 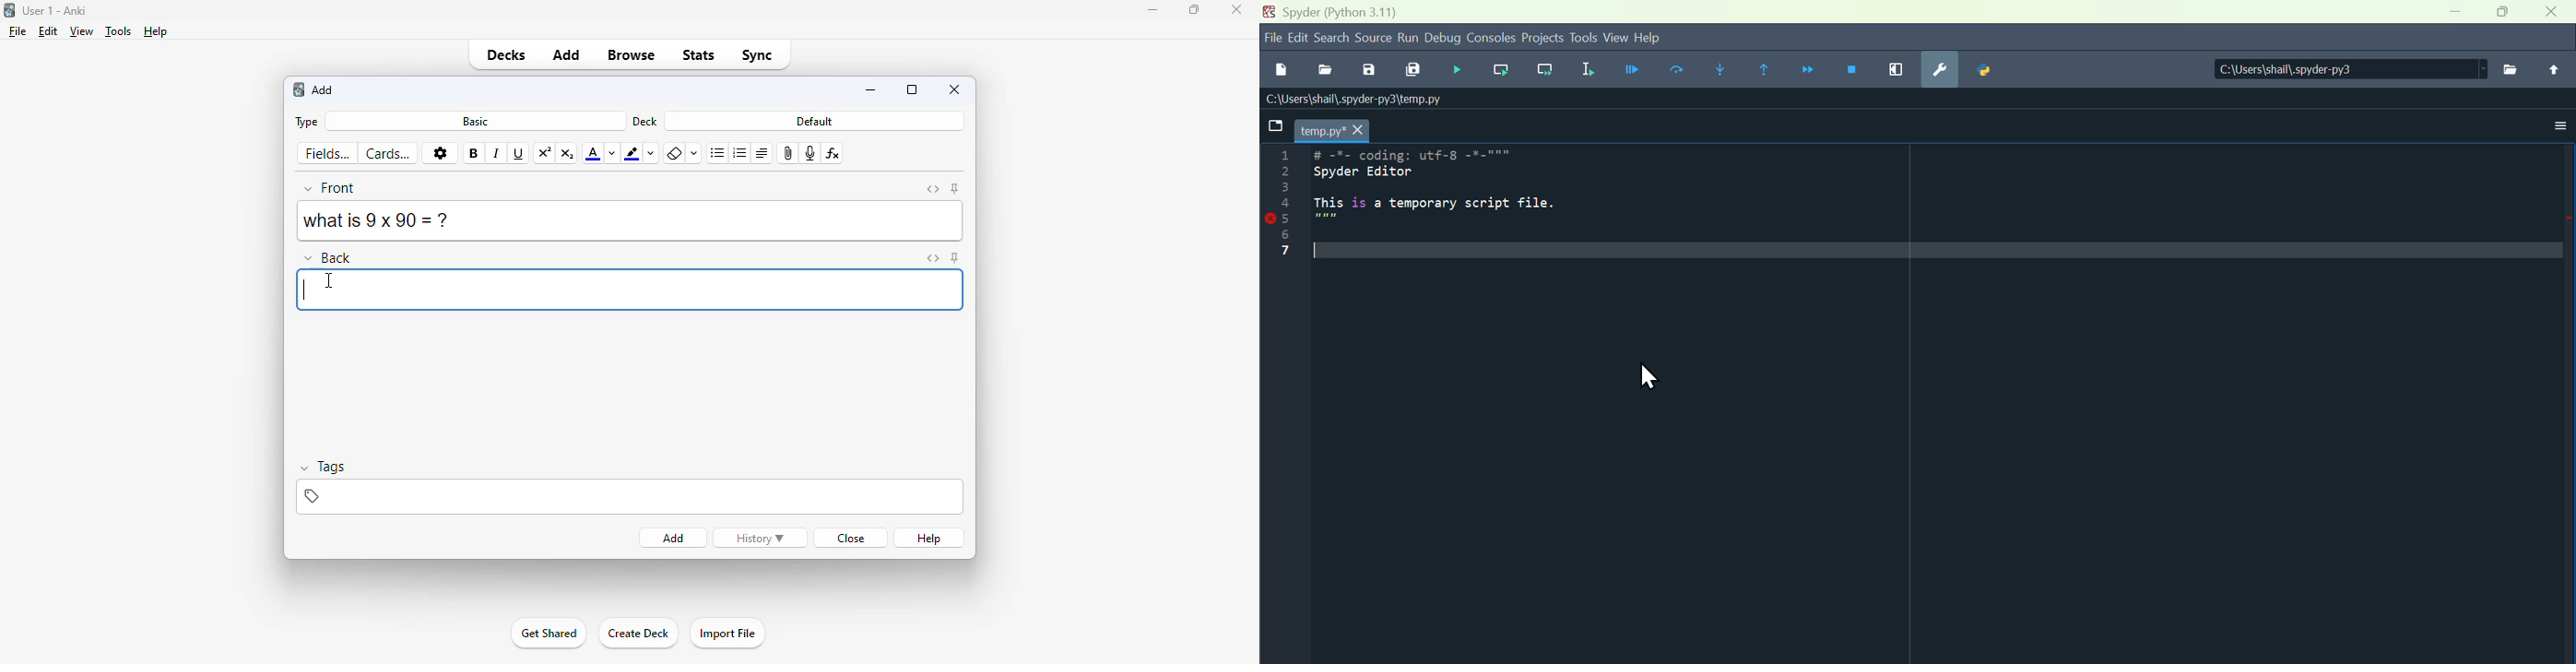 I want to click on maximize, so click(x=912, y=89).